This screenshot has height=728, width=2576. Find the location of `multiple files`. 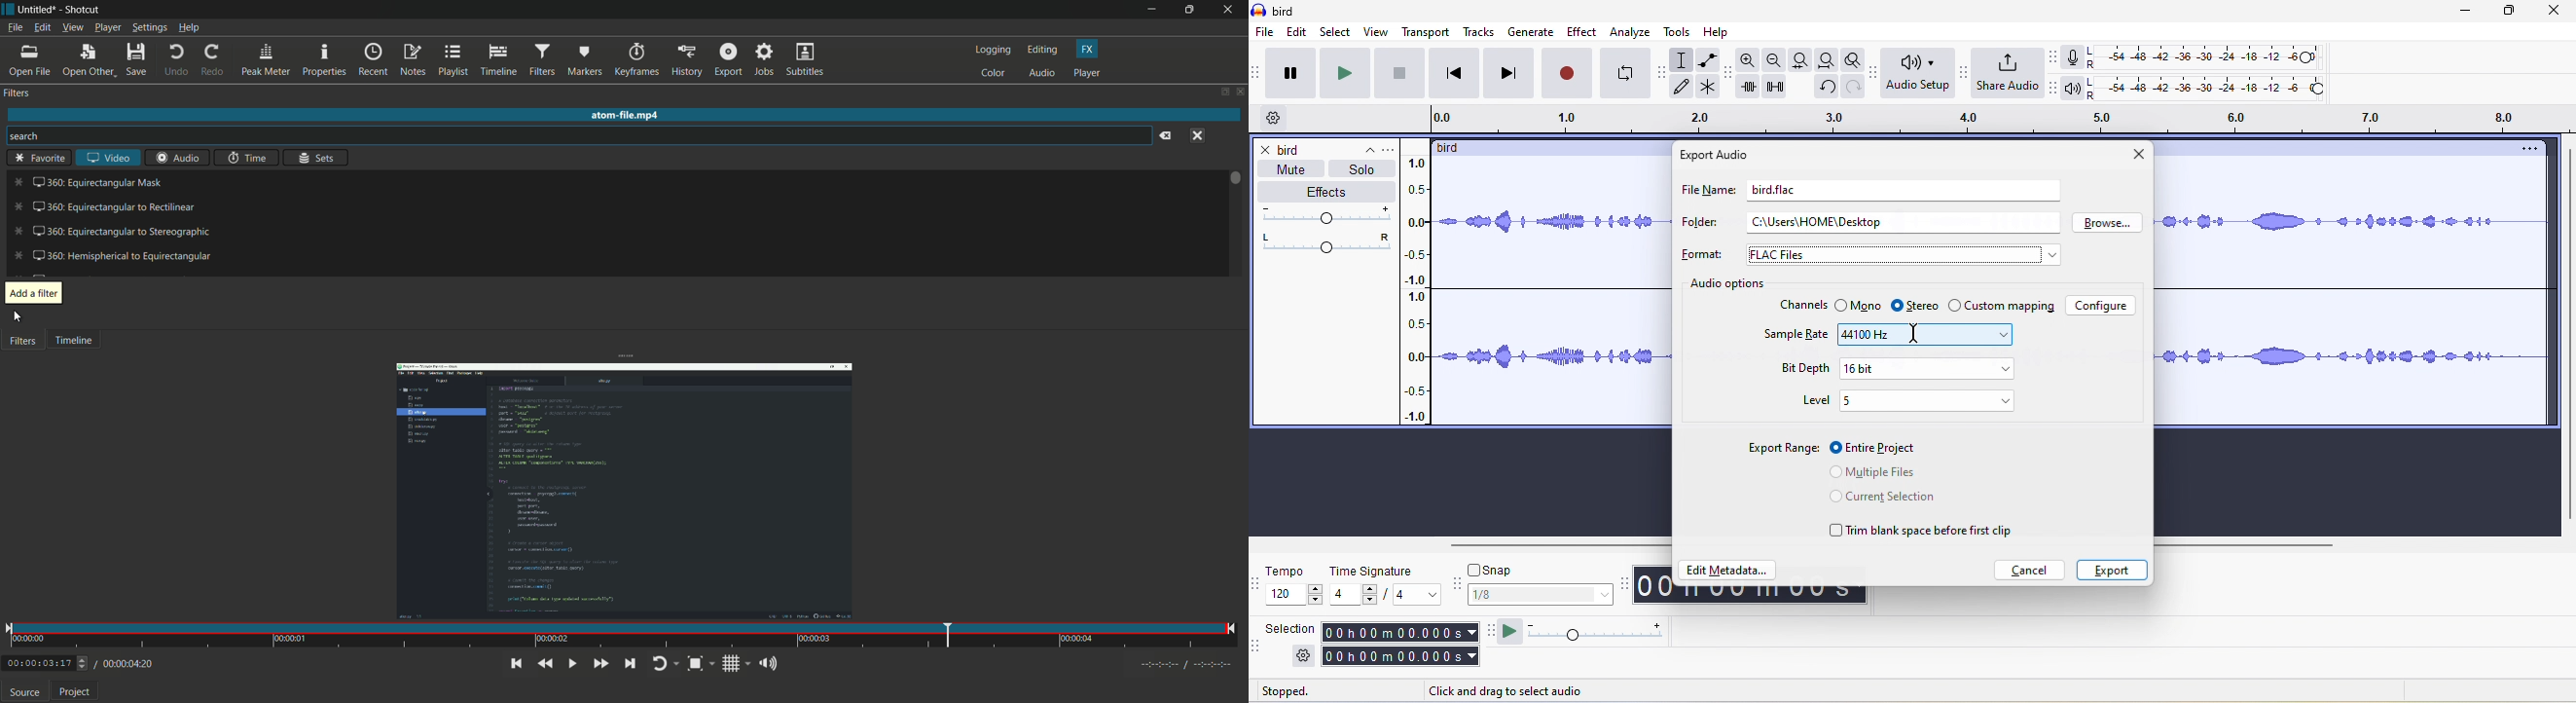

multiple files is located at coordinates (1870, 471).